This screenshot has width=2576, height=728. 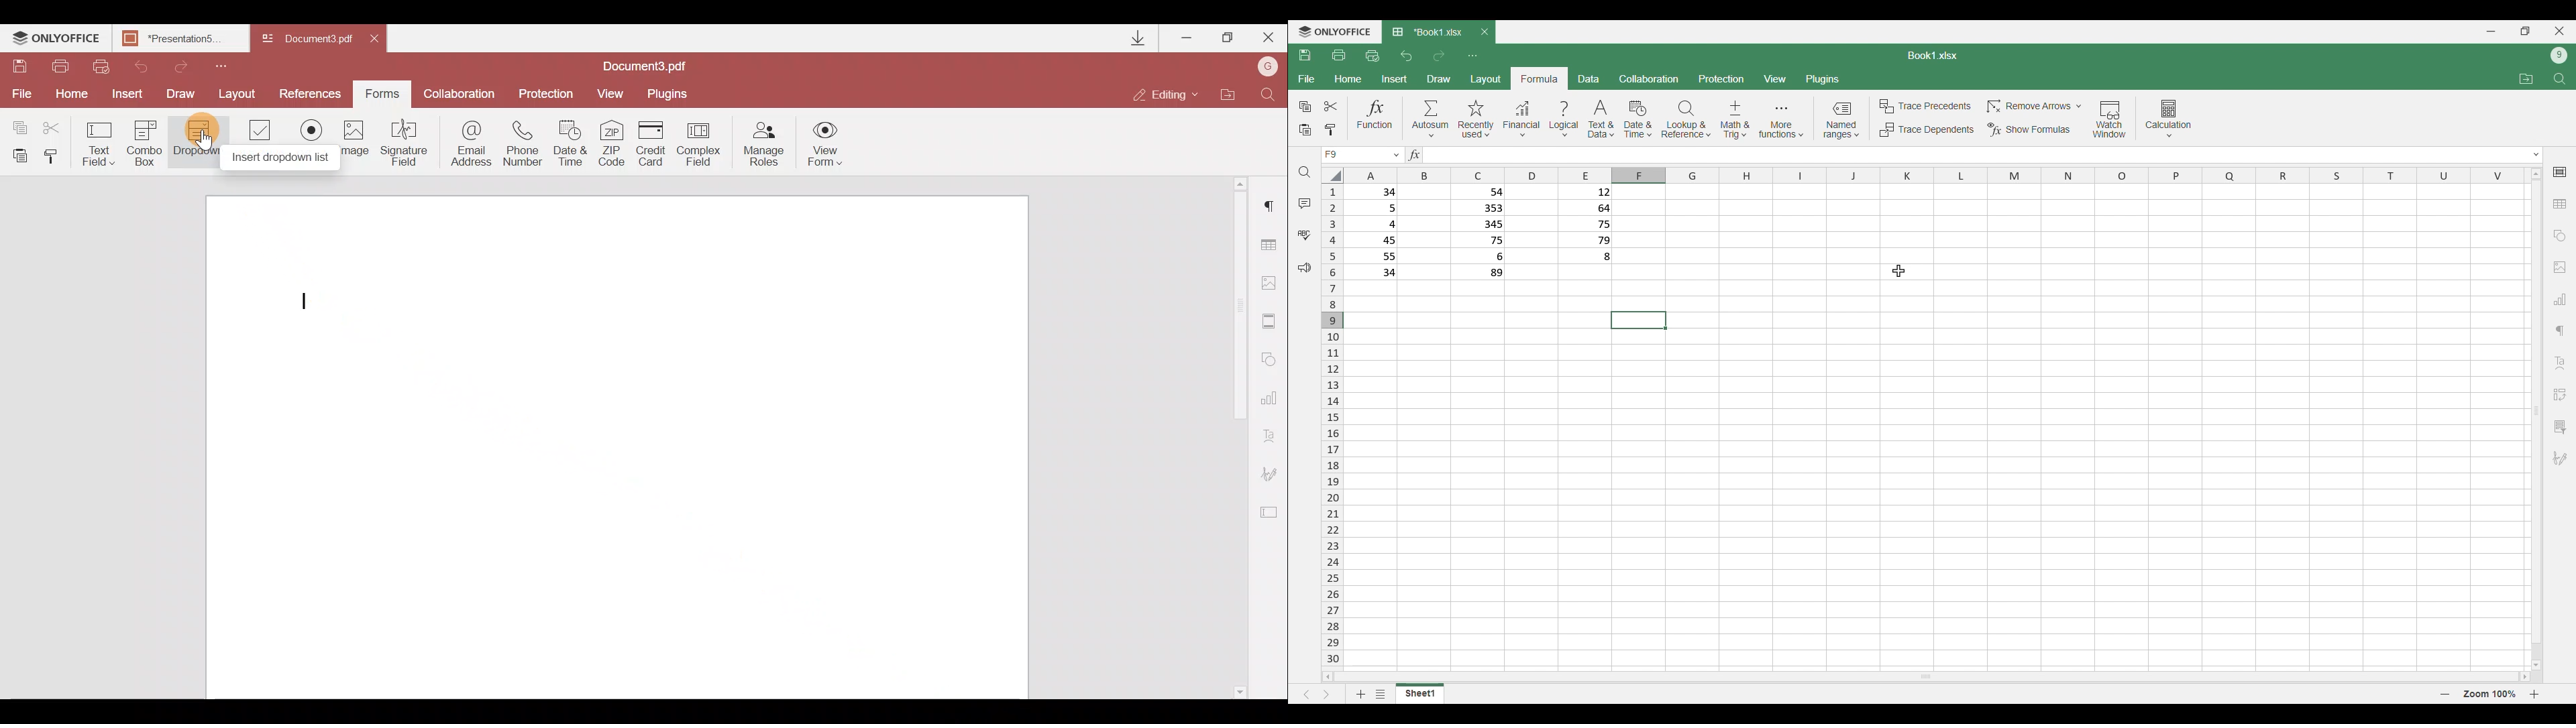 What do you see at coordinates (1638, 119) in the screenshot?
I see `Date and time` at bounding box center [1638, 119].